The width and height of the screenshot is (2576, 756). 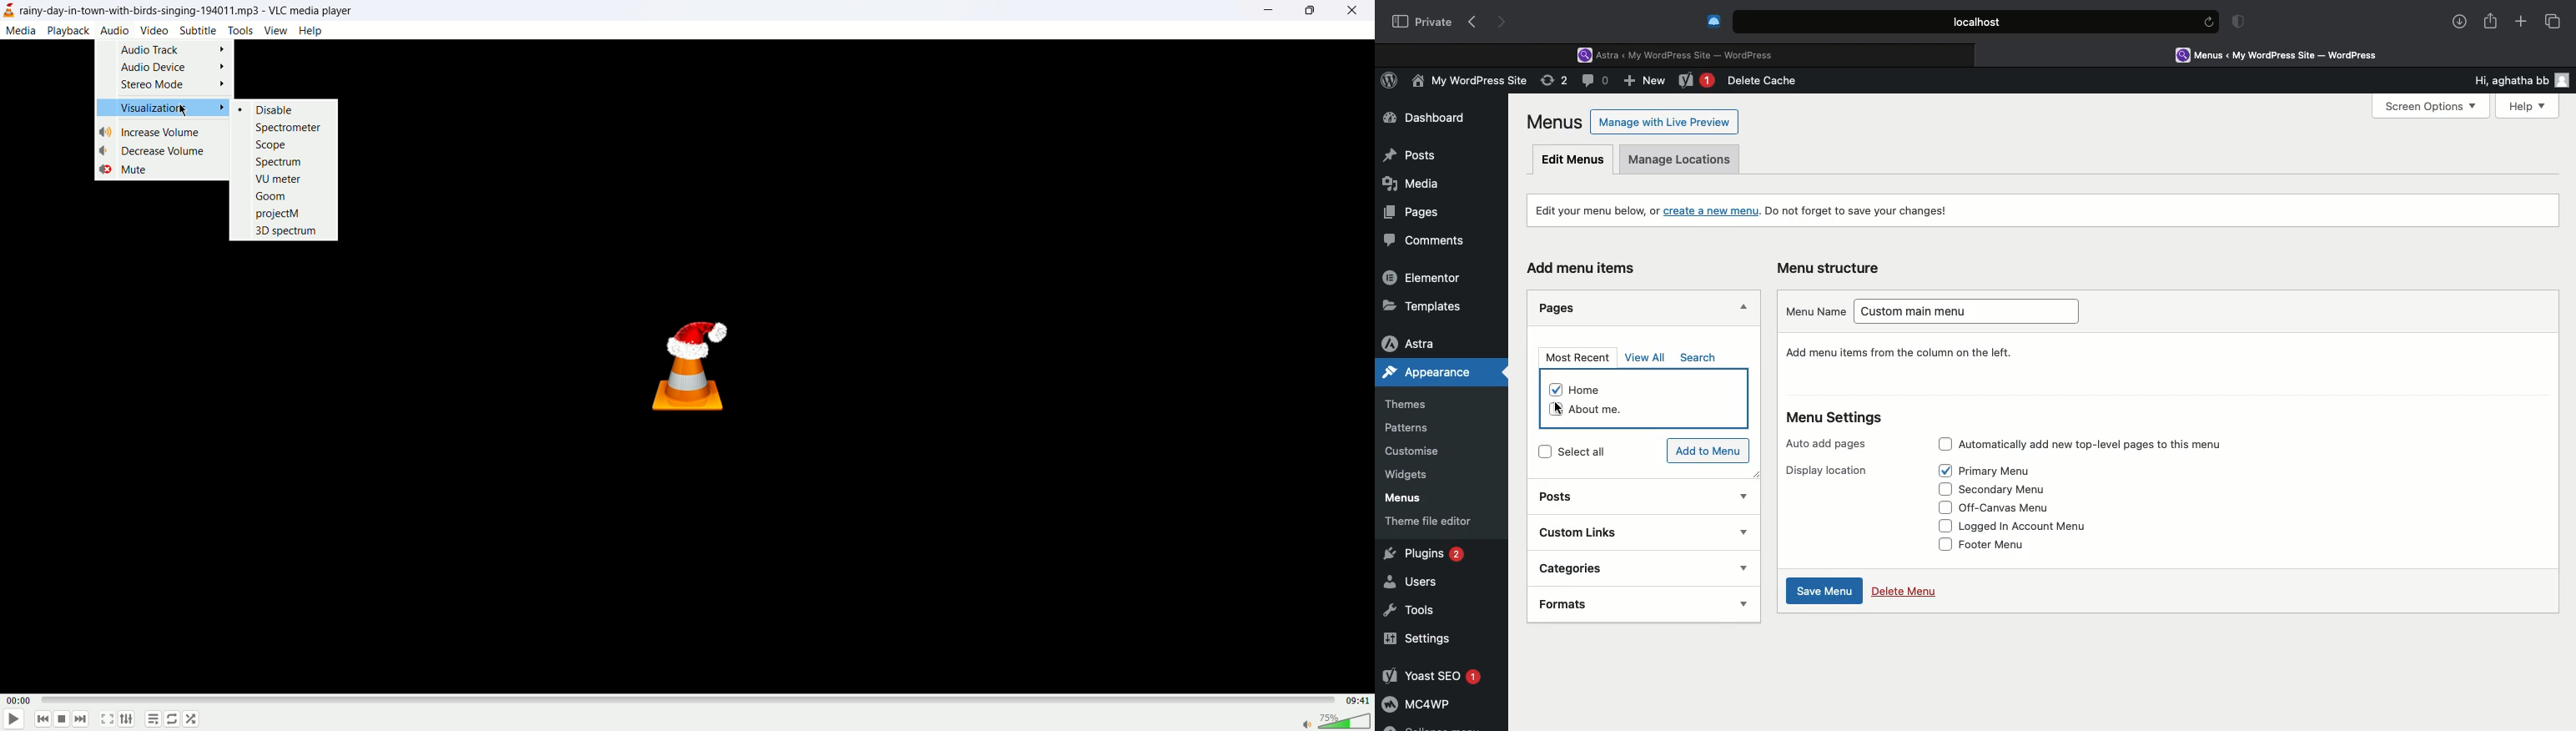 What do you see at coordinates (1552, 83) in the screenshot?
I see `Revision (2)` at bounding box center [1552, 83].